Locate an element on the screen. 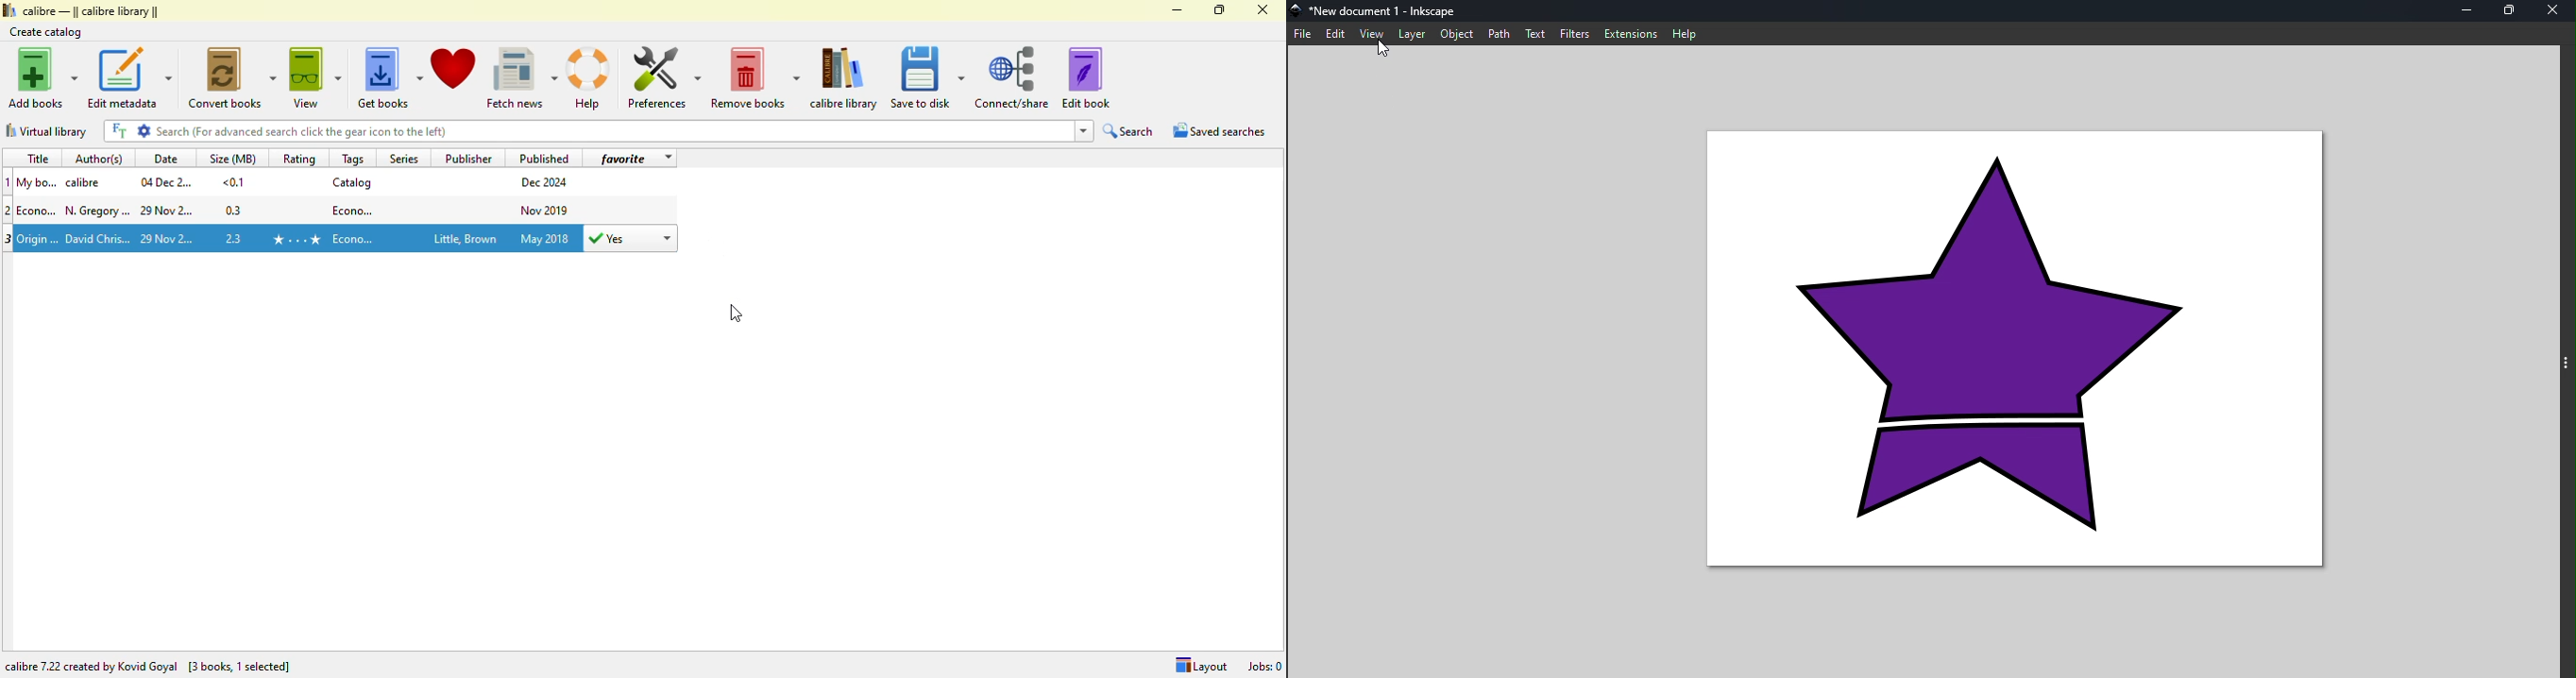 Image resolution: width=2576 pixels, height=700 pixels. publish date is located at coordinates (546, 183).